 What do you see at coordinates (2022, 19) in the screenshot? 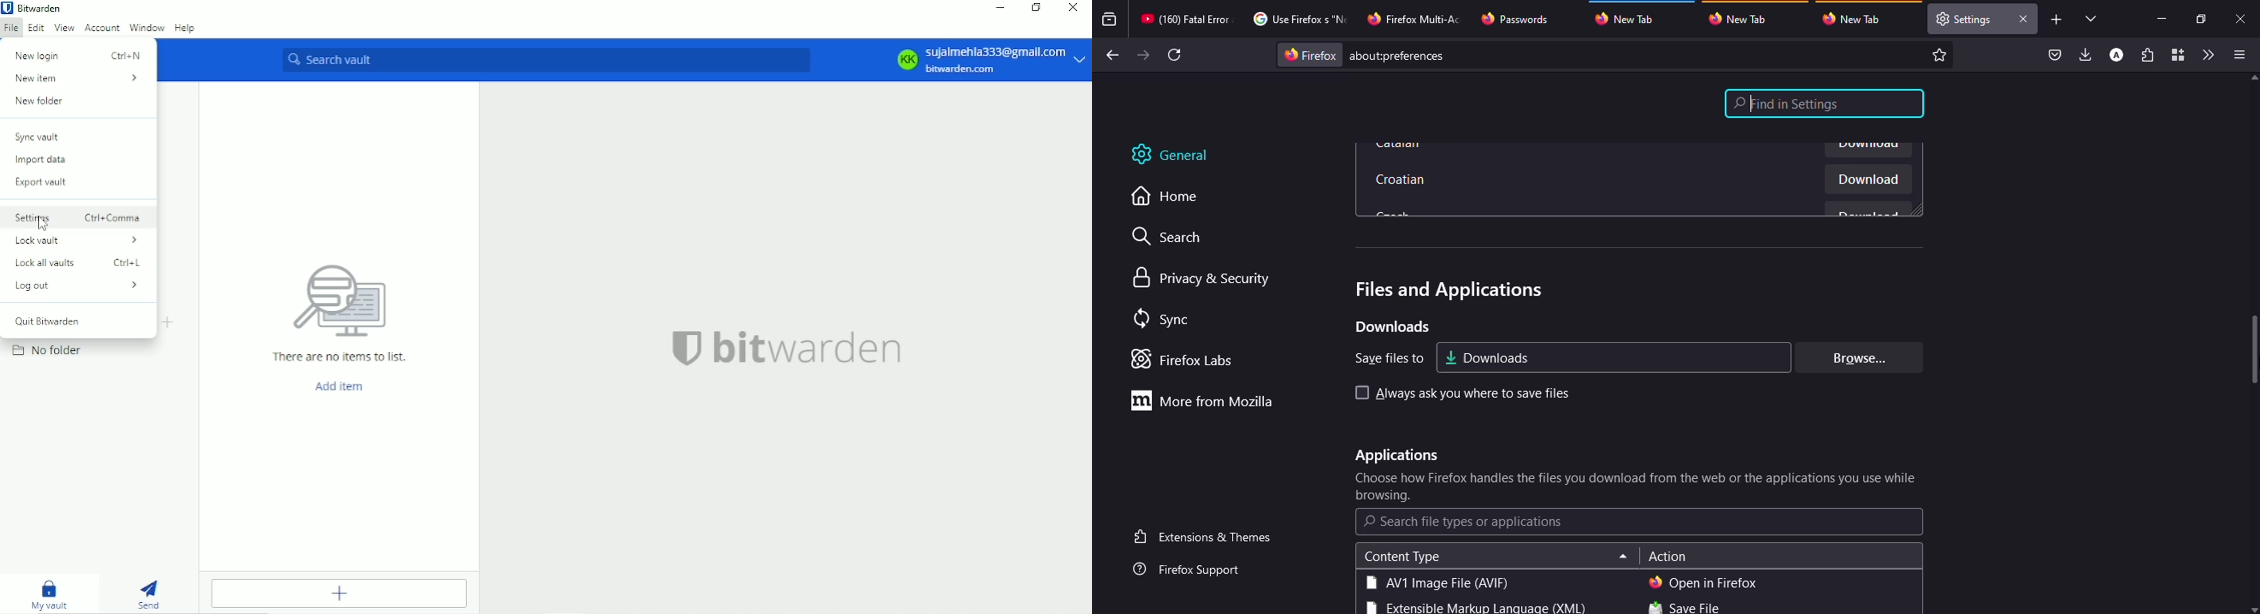
I see `close` at bounding box center [2022, 19].